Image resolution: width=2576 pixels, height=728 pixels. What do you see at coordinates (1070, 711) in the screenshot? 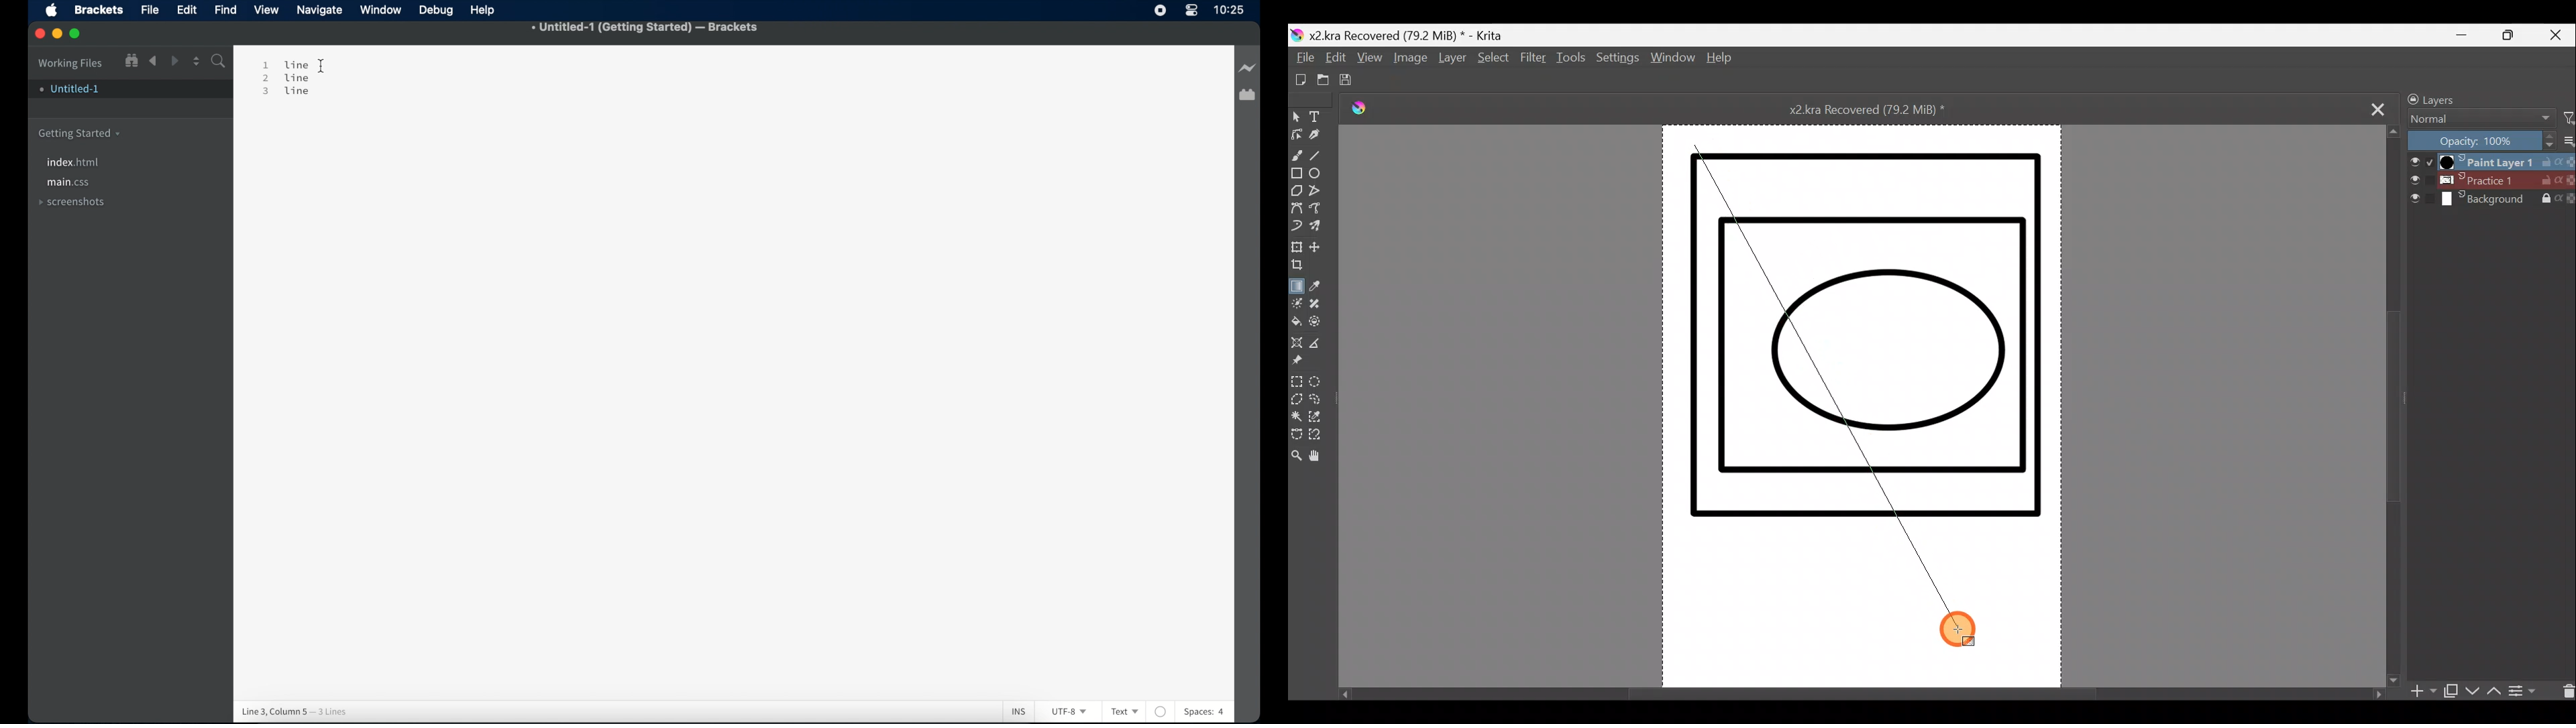
I see `utf-8 menu` at bounding box center [1070, 711].